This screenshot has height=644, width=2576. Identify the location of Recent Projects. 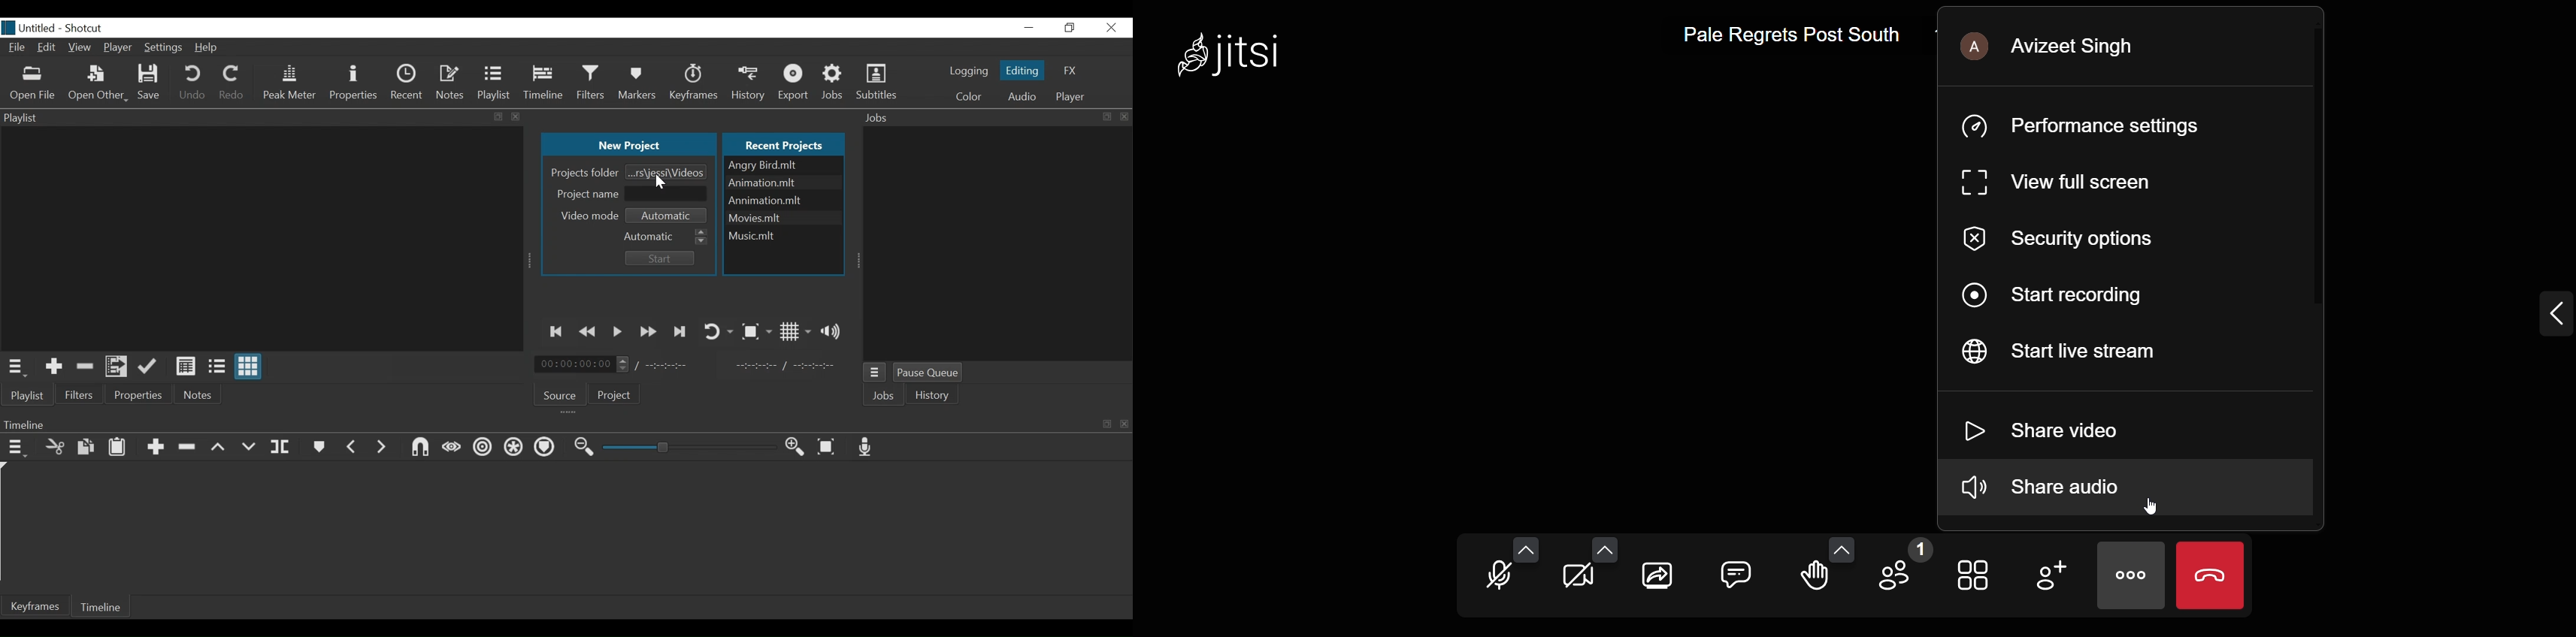
(787, 143).